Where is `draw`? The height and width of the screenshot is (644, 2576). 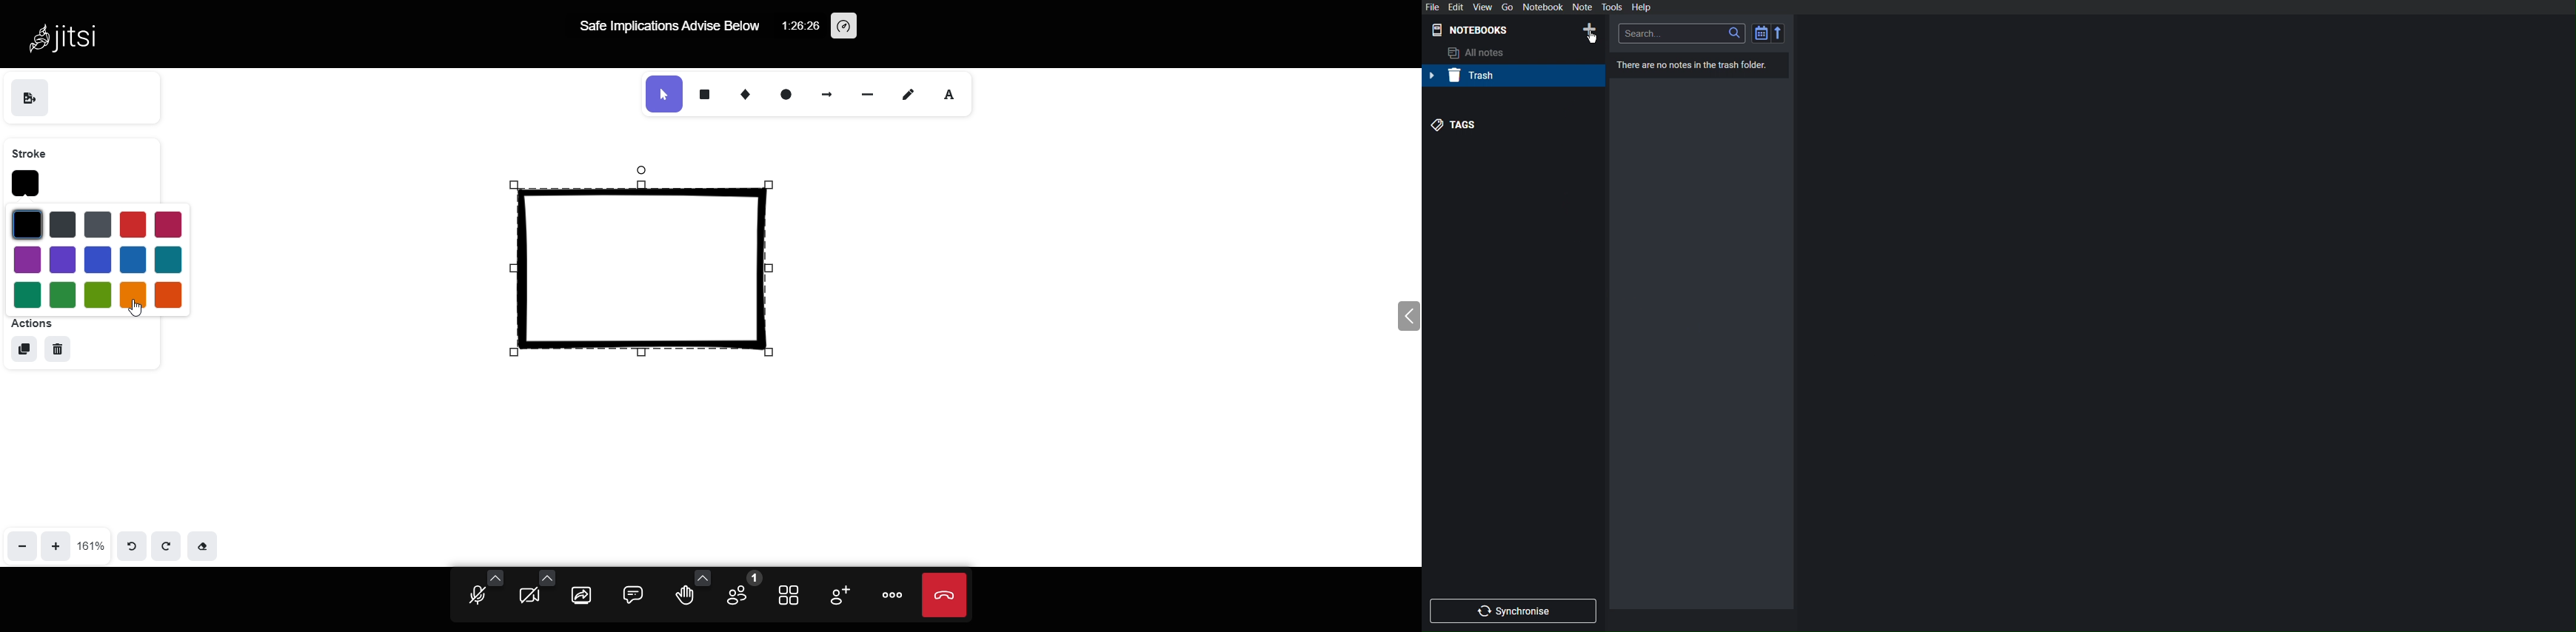
draw is located at coordinates (910, 92).